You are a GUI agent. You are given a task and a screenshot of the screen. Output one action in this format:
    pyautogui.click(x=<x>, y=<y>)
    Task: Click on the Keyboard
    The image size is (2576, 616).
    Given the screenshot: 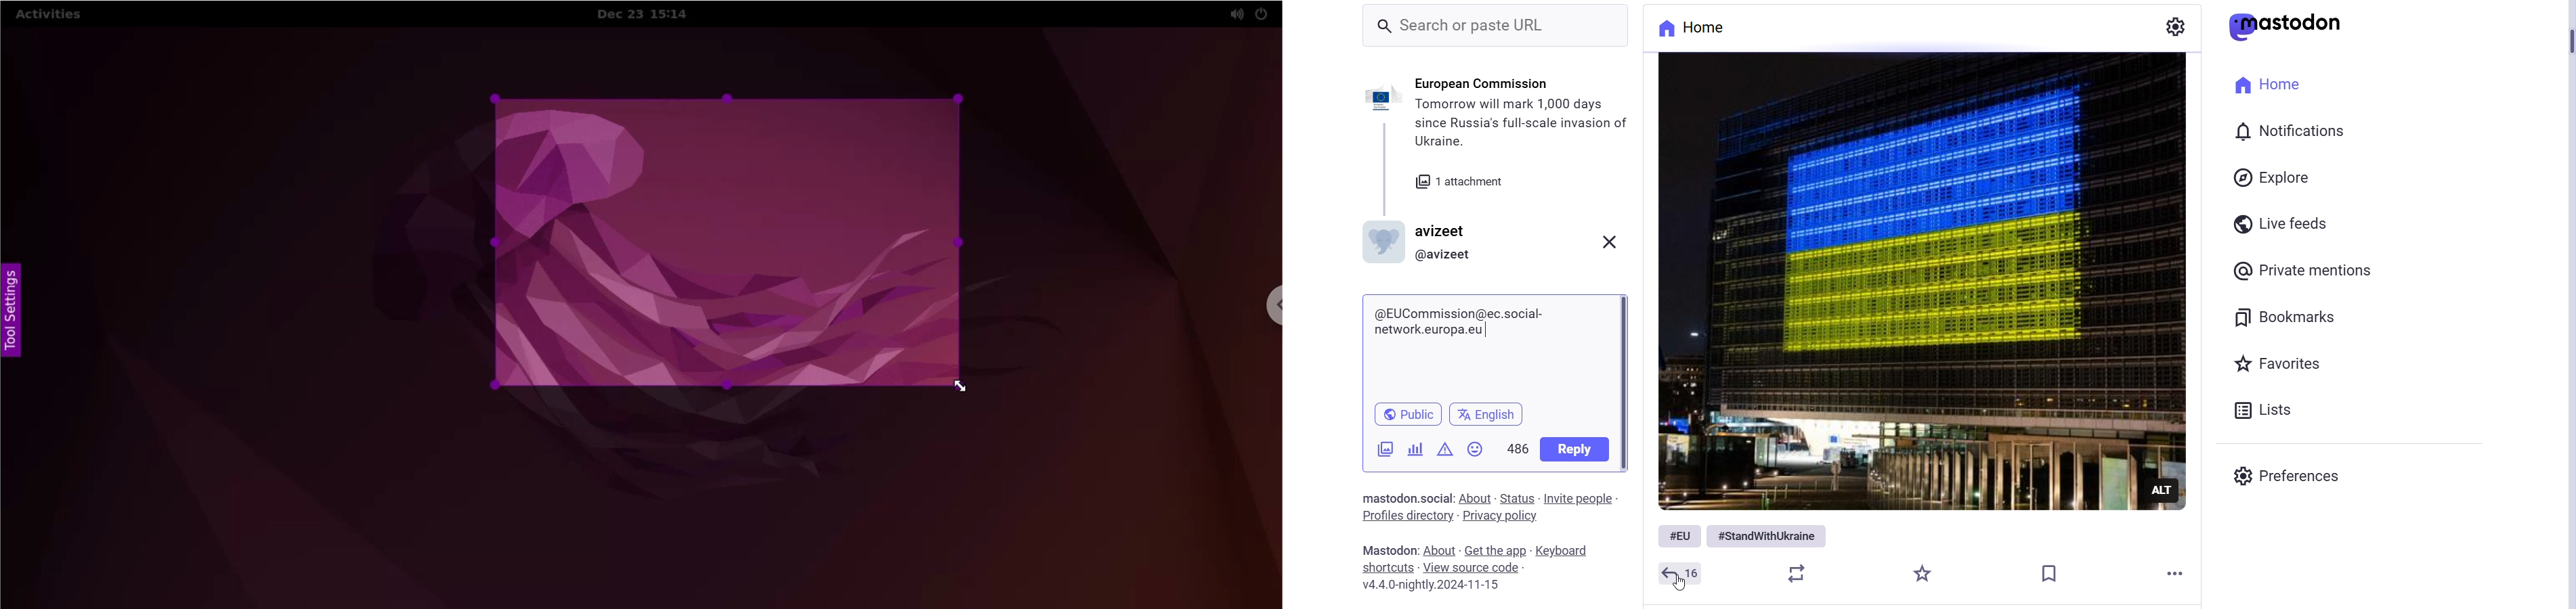 What is the action you would take?
    pyautogui.click(x=1566, y=550)
    